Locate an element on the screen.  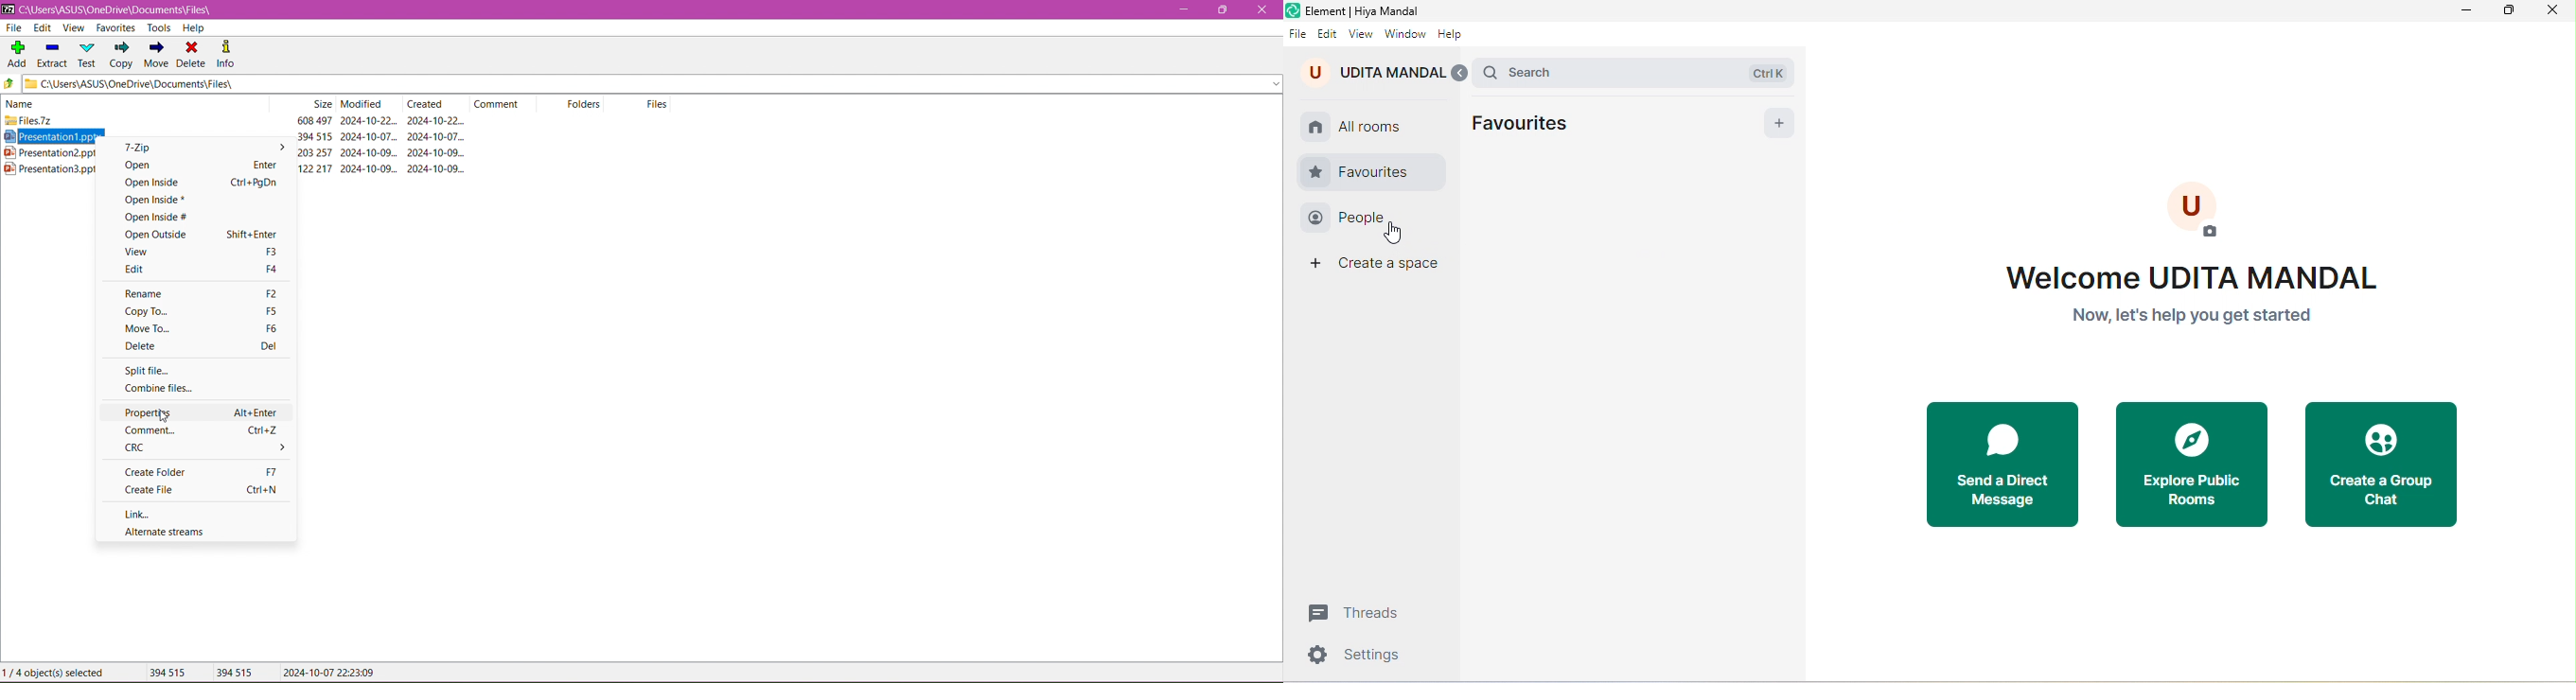
1/4 object(s) selected is located at coordinates (55, 672).